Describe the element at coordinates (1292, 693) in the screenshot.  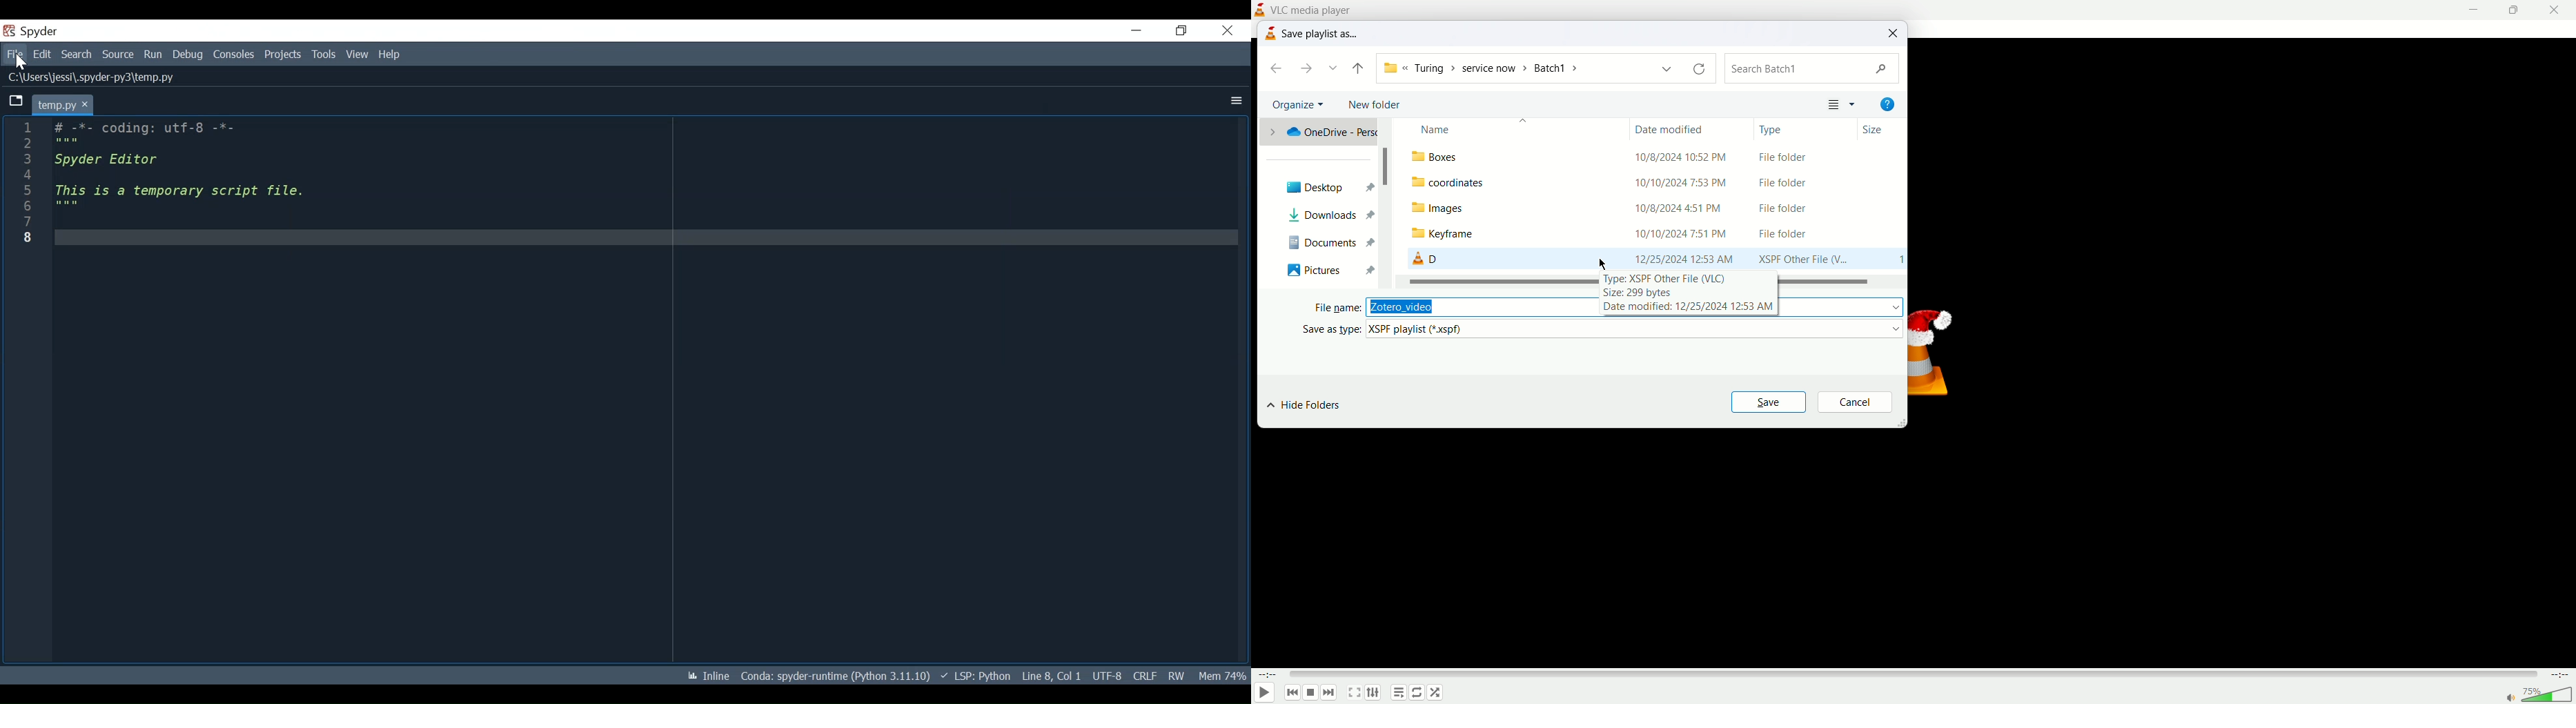
I see `previous` at that location.